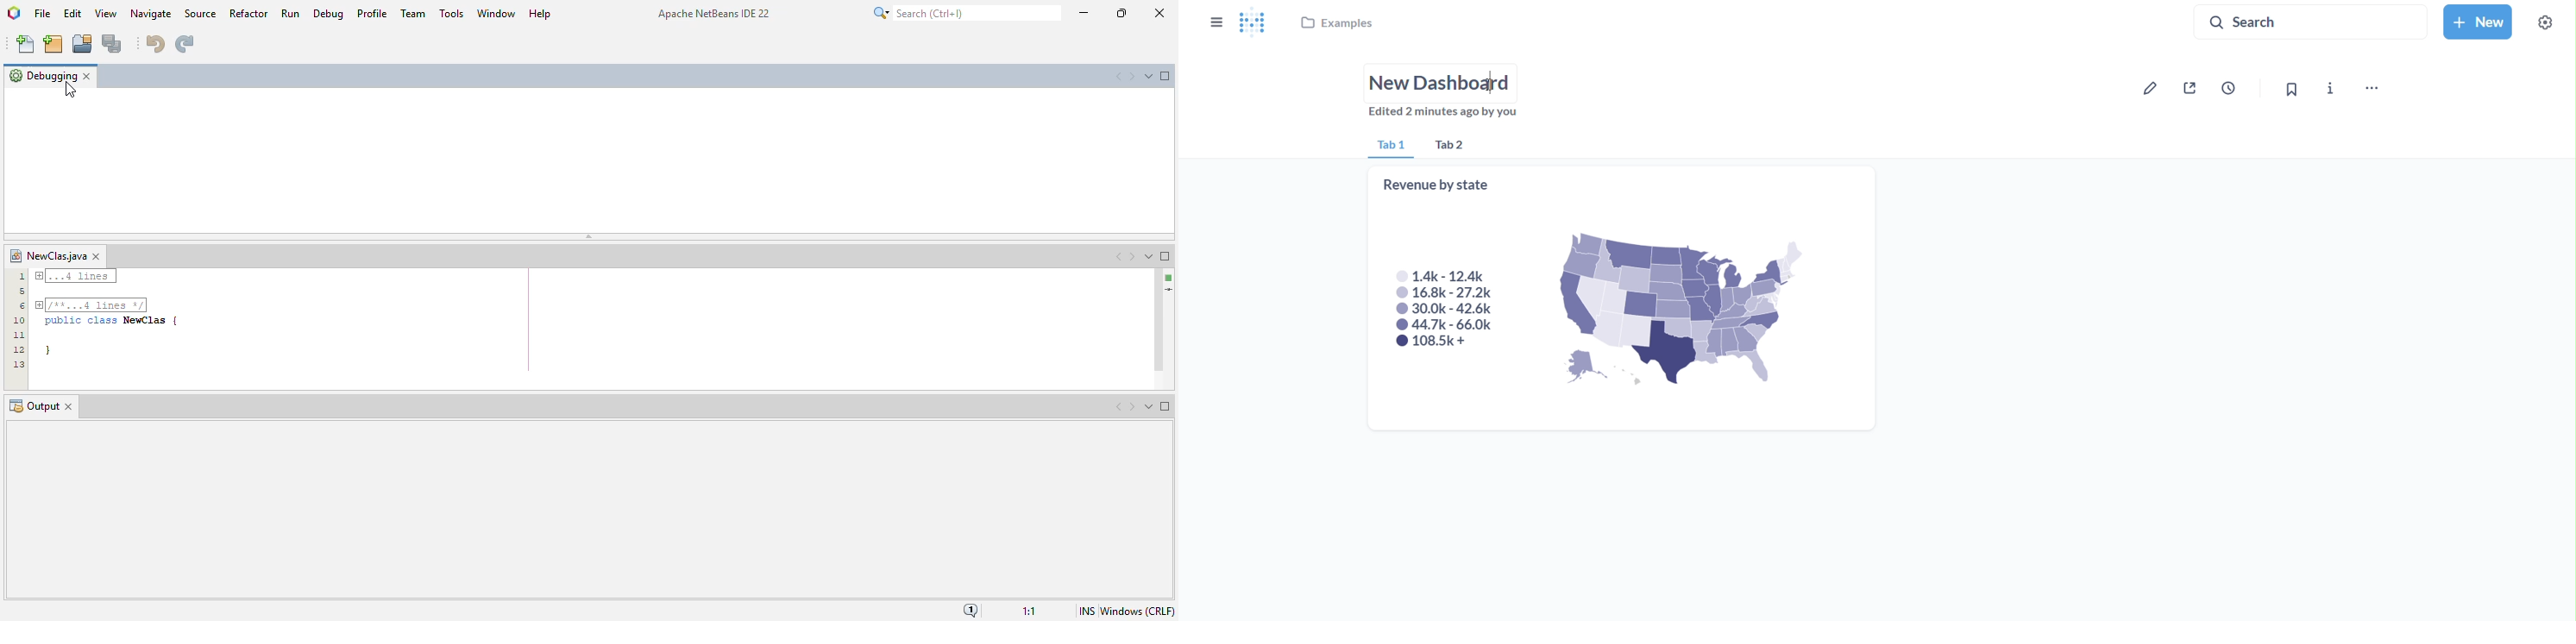 The height and width of the screenshot is (644, 2576). I want to click on debugging, so click(42, 75).